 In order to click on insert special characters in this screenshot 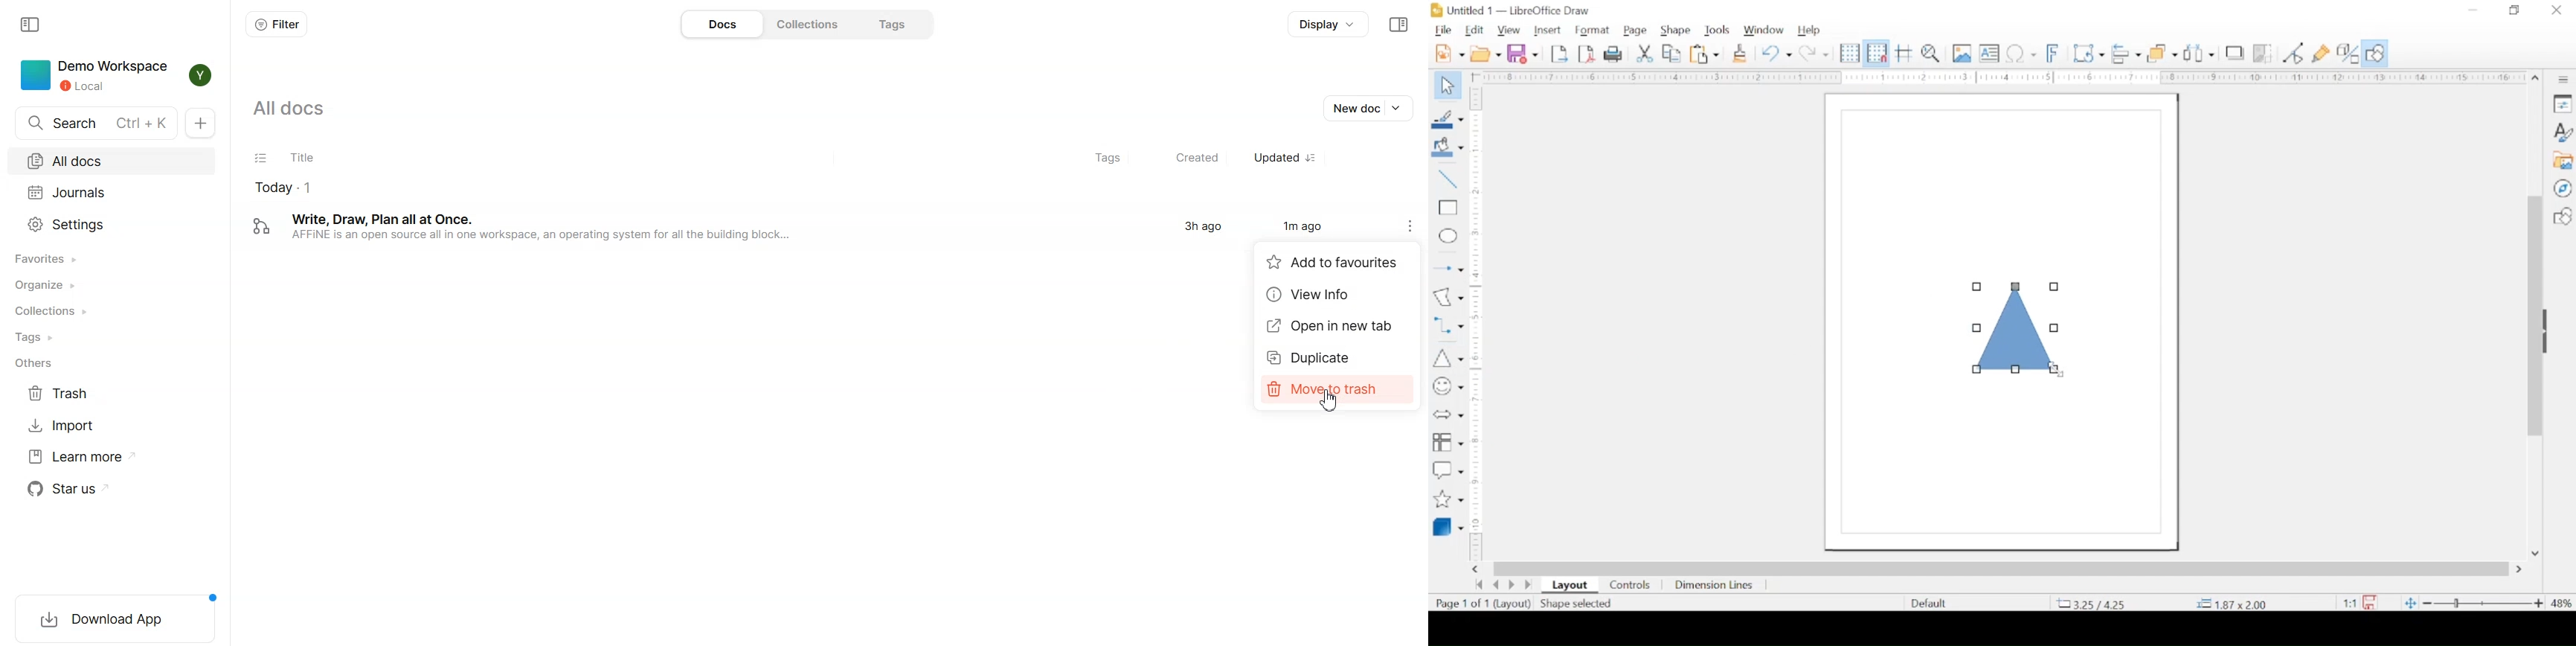, I will do `click(2021, 53)`.